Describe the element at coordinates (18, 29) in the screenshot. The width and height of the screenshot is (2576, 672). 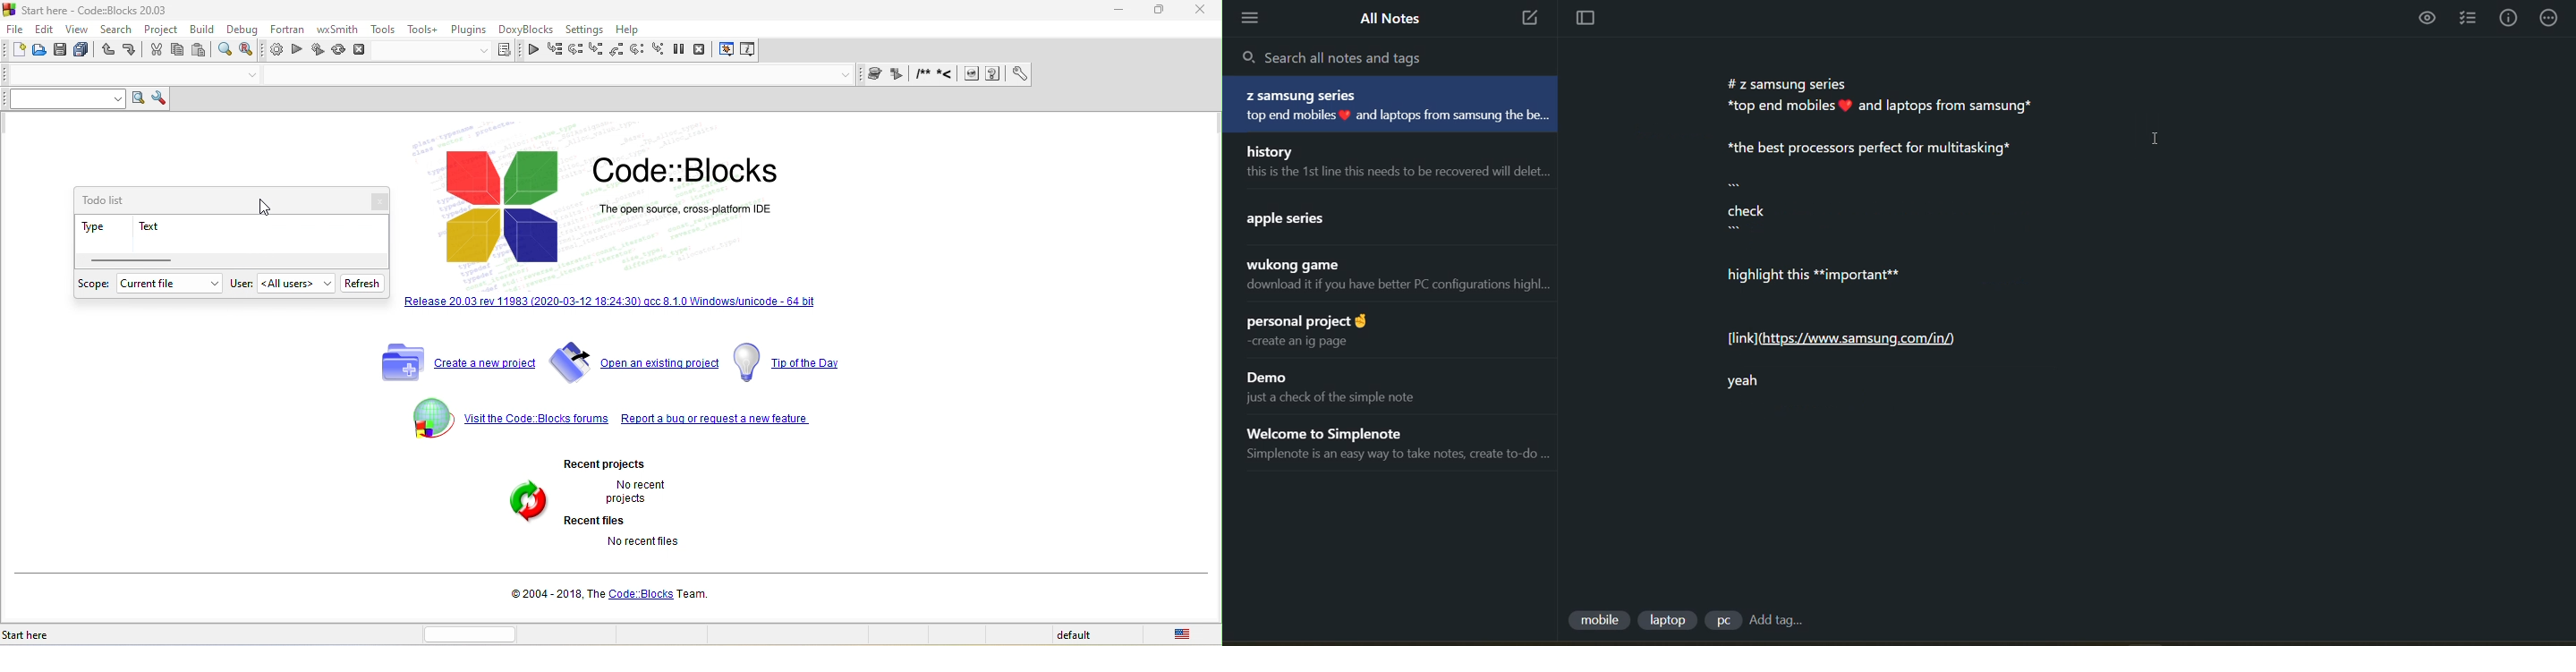
I see `file` at that location.